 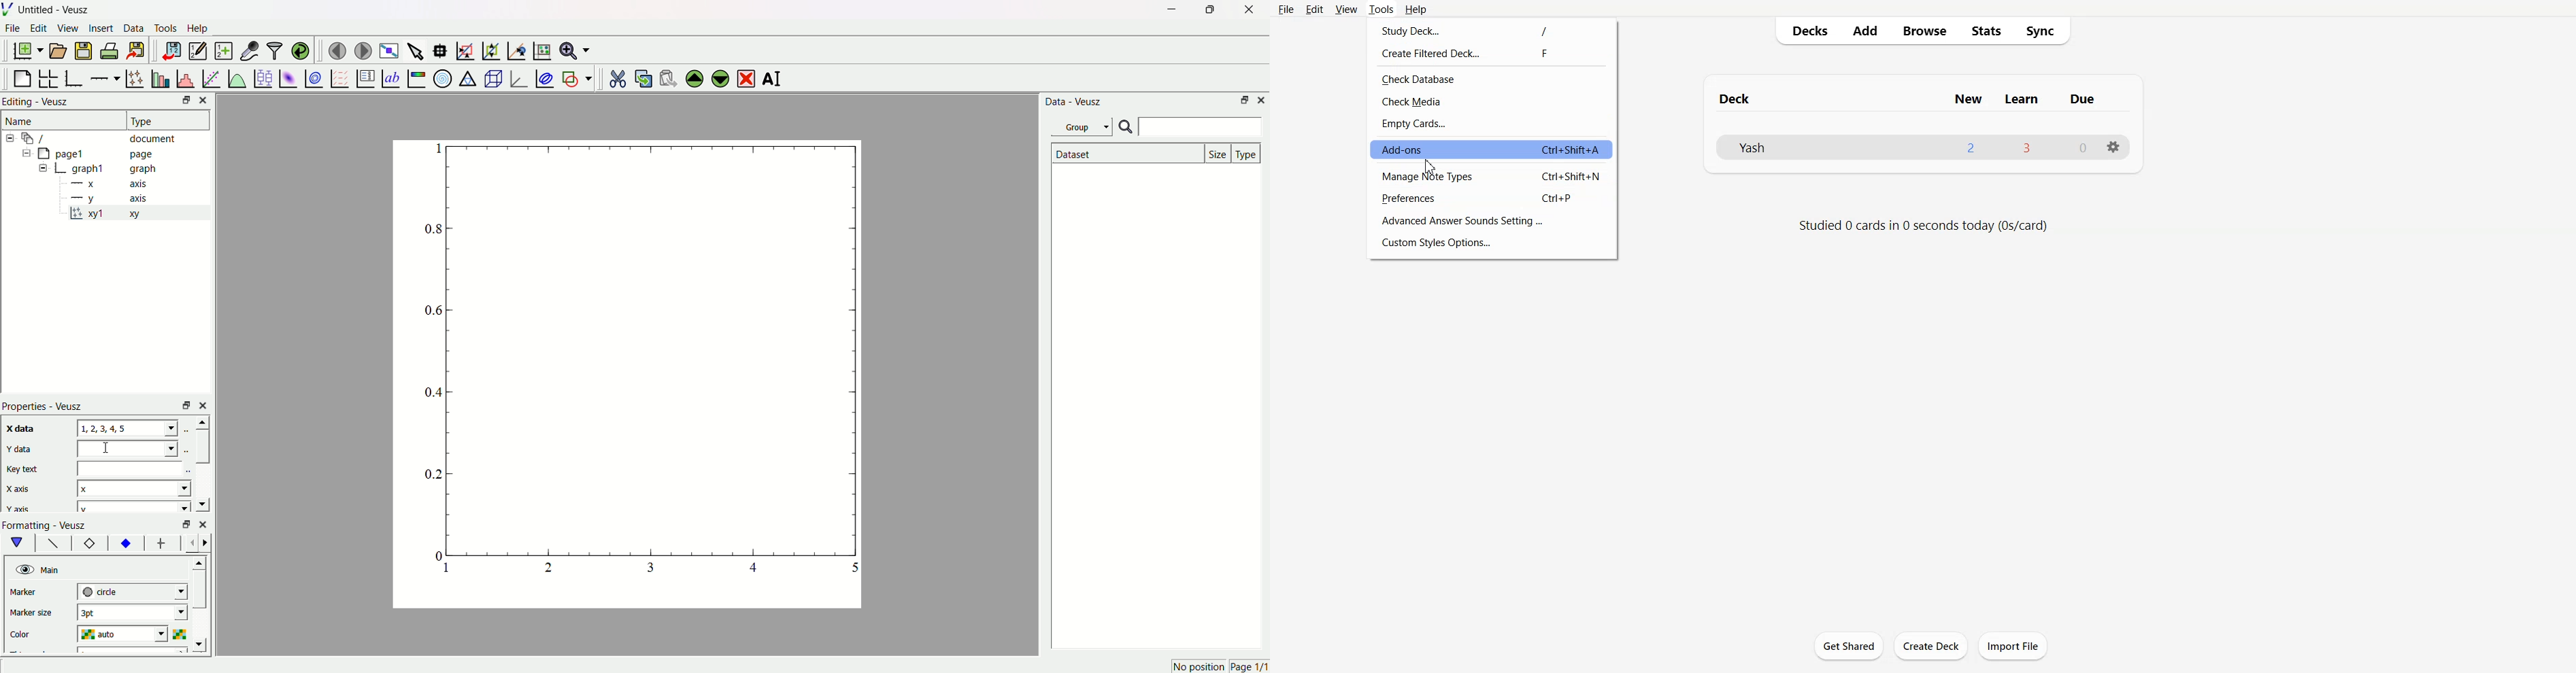 I want to click on color, so click(x=34, y=632).